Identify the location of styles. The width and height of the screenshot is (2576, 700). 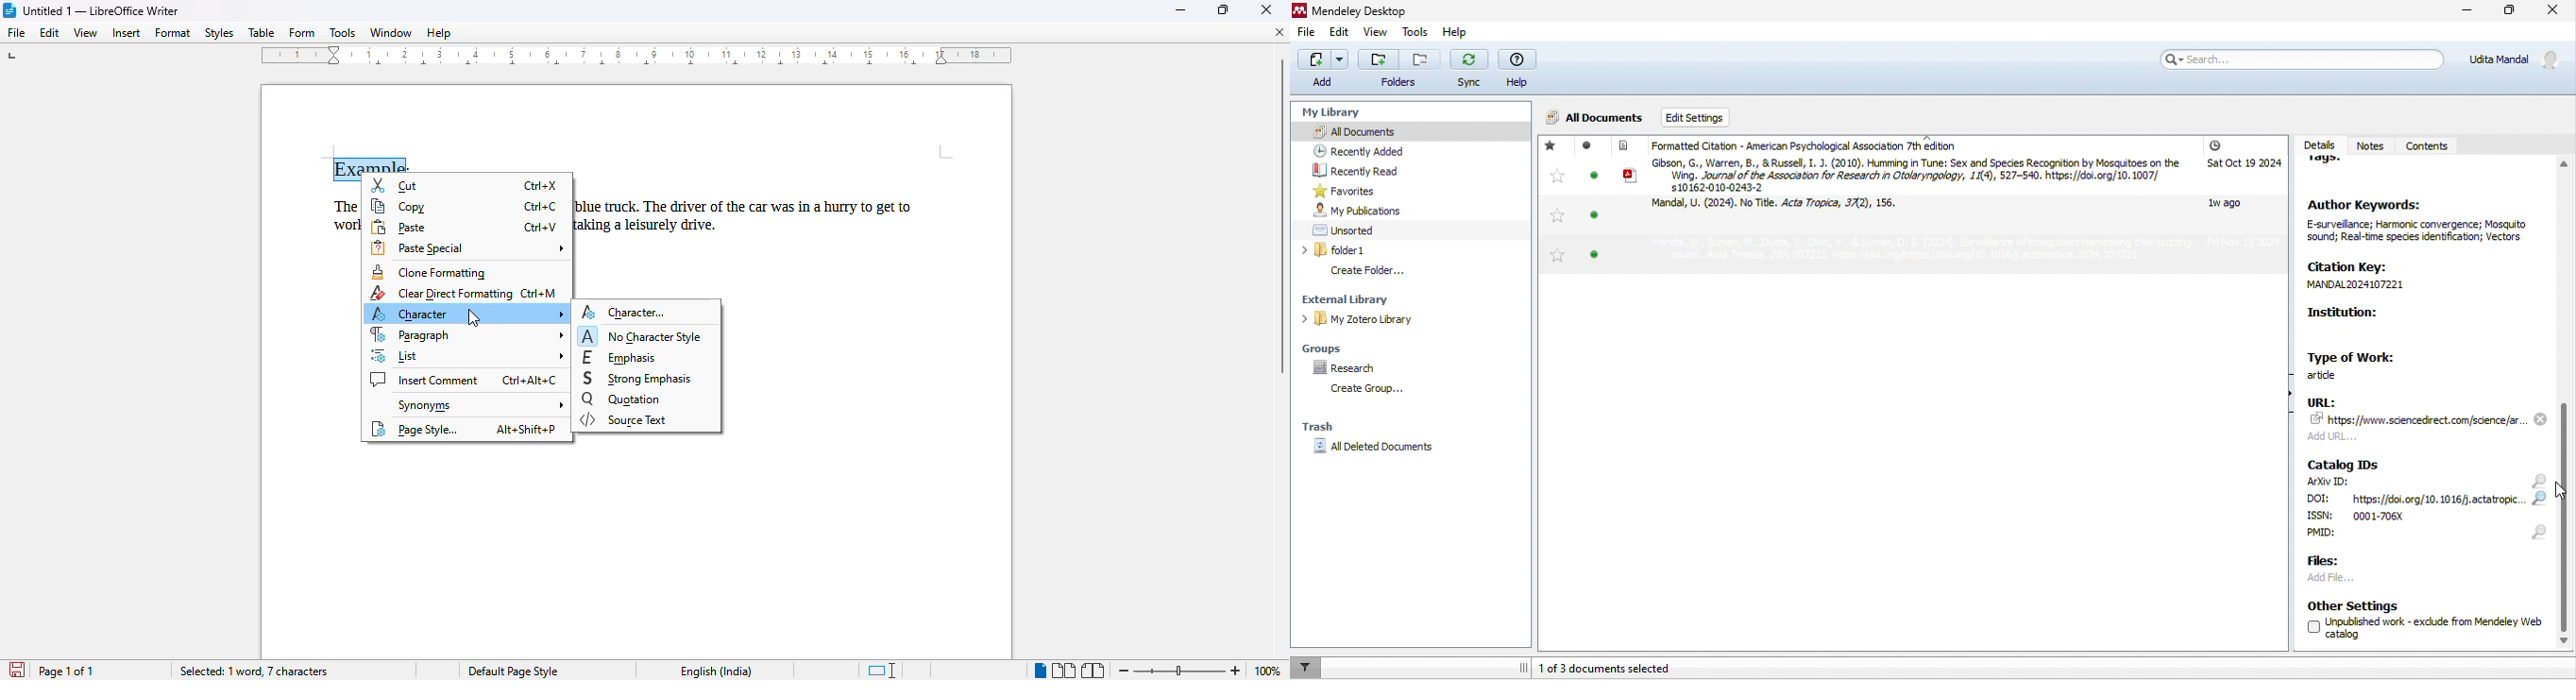
(220, 33).